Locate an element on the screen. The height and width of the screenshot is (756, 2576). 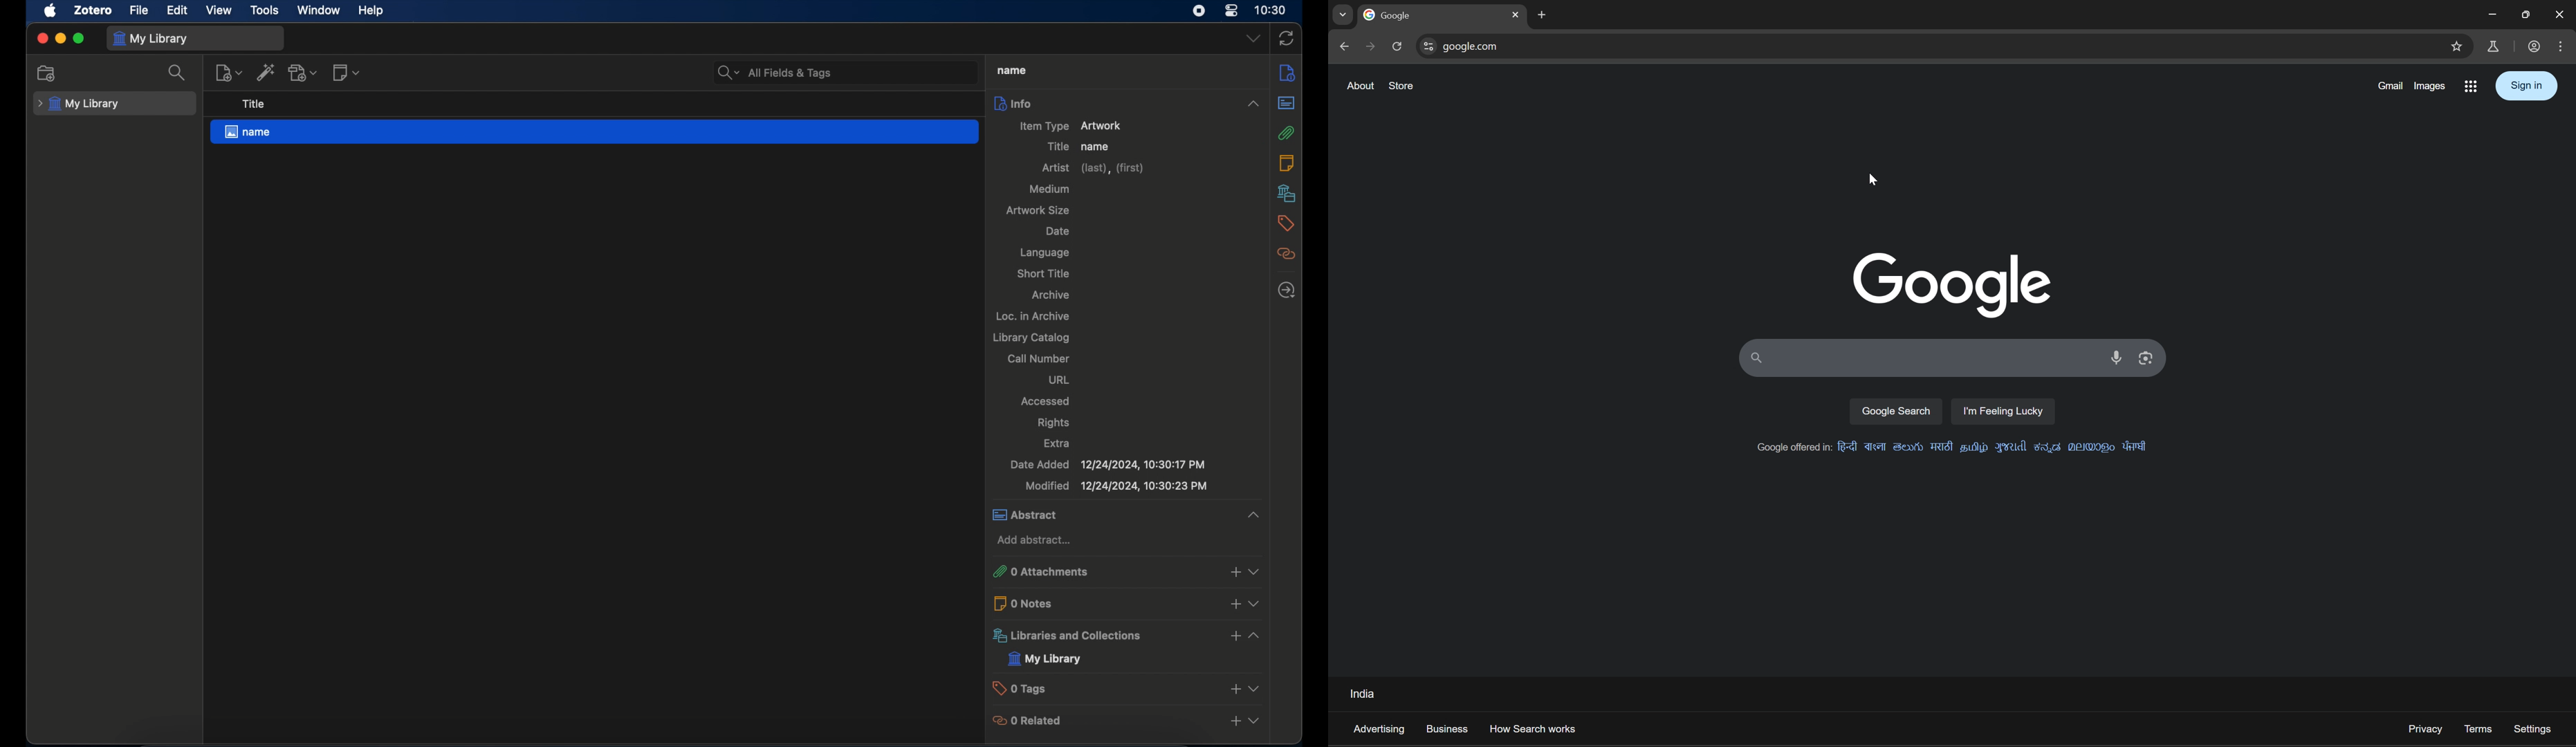
expand section is located at coordinates (1260, 723).